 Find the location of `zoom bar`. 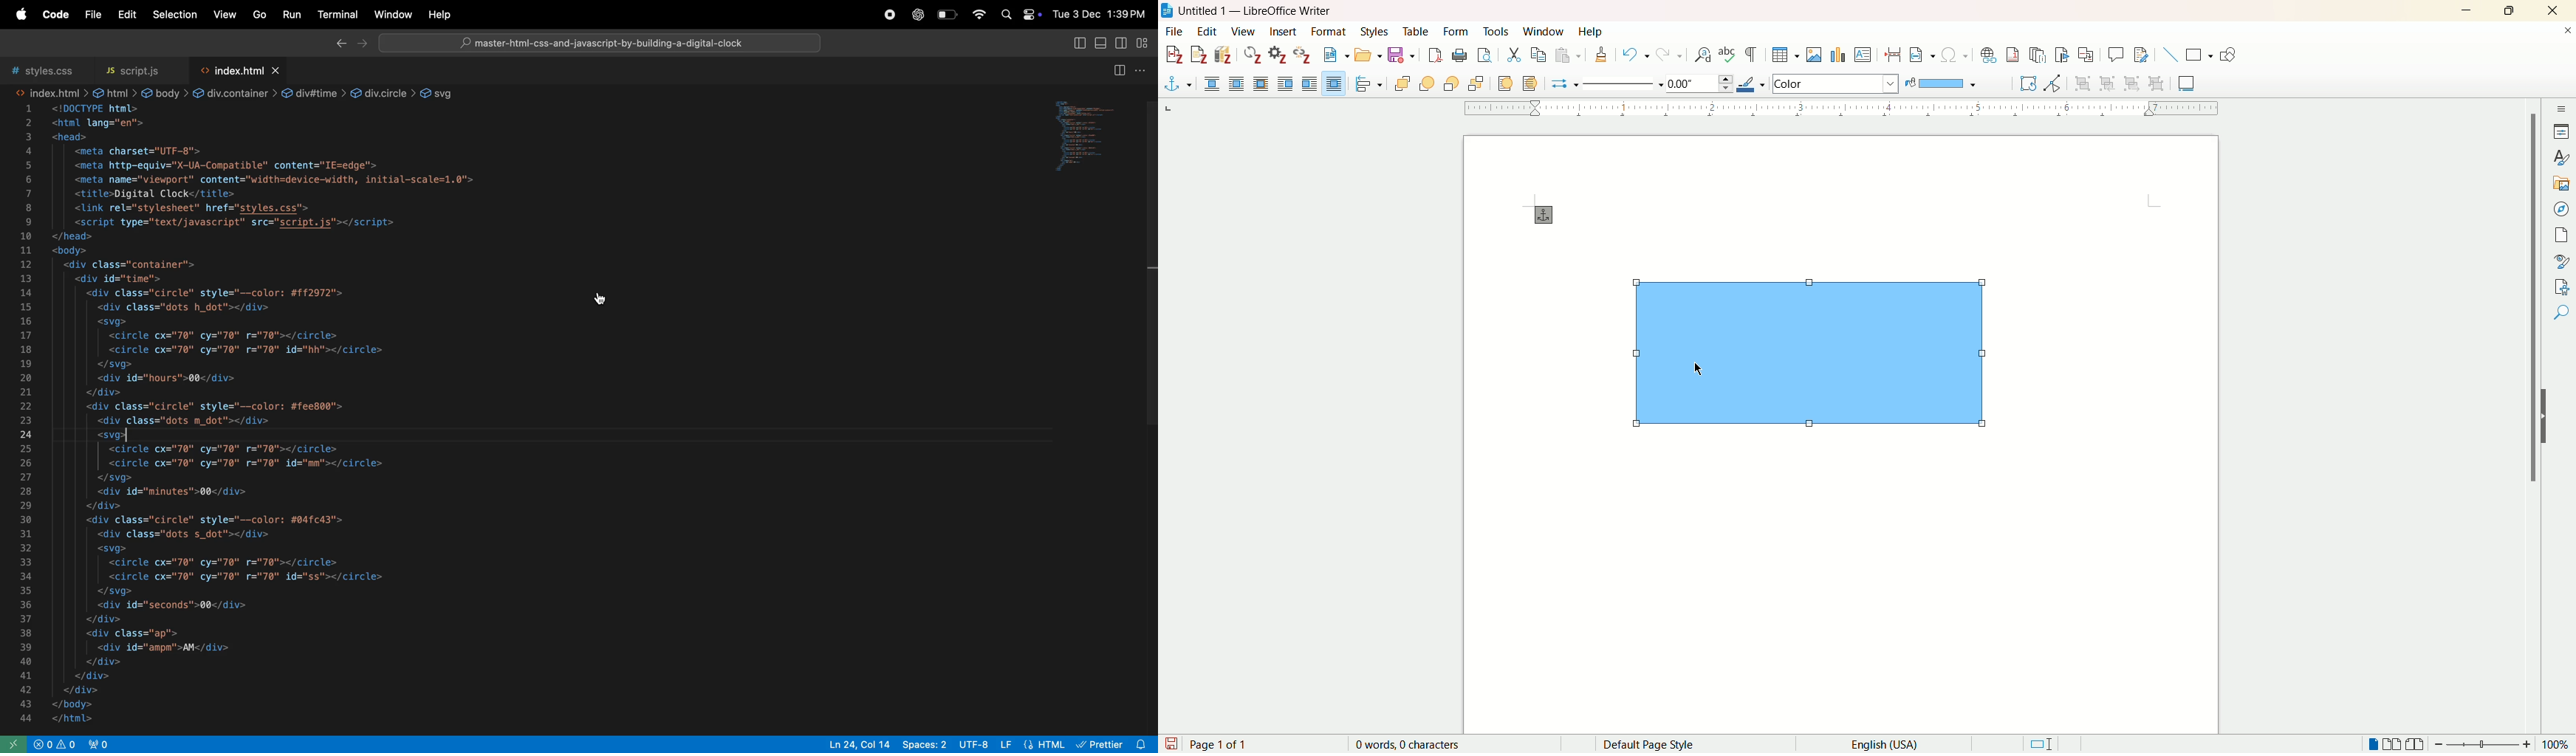

zoom bar is located at coordinates (2487, 744).